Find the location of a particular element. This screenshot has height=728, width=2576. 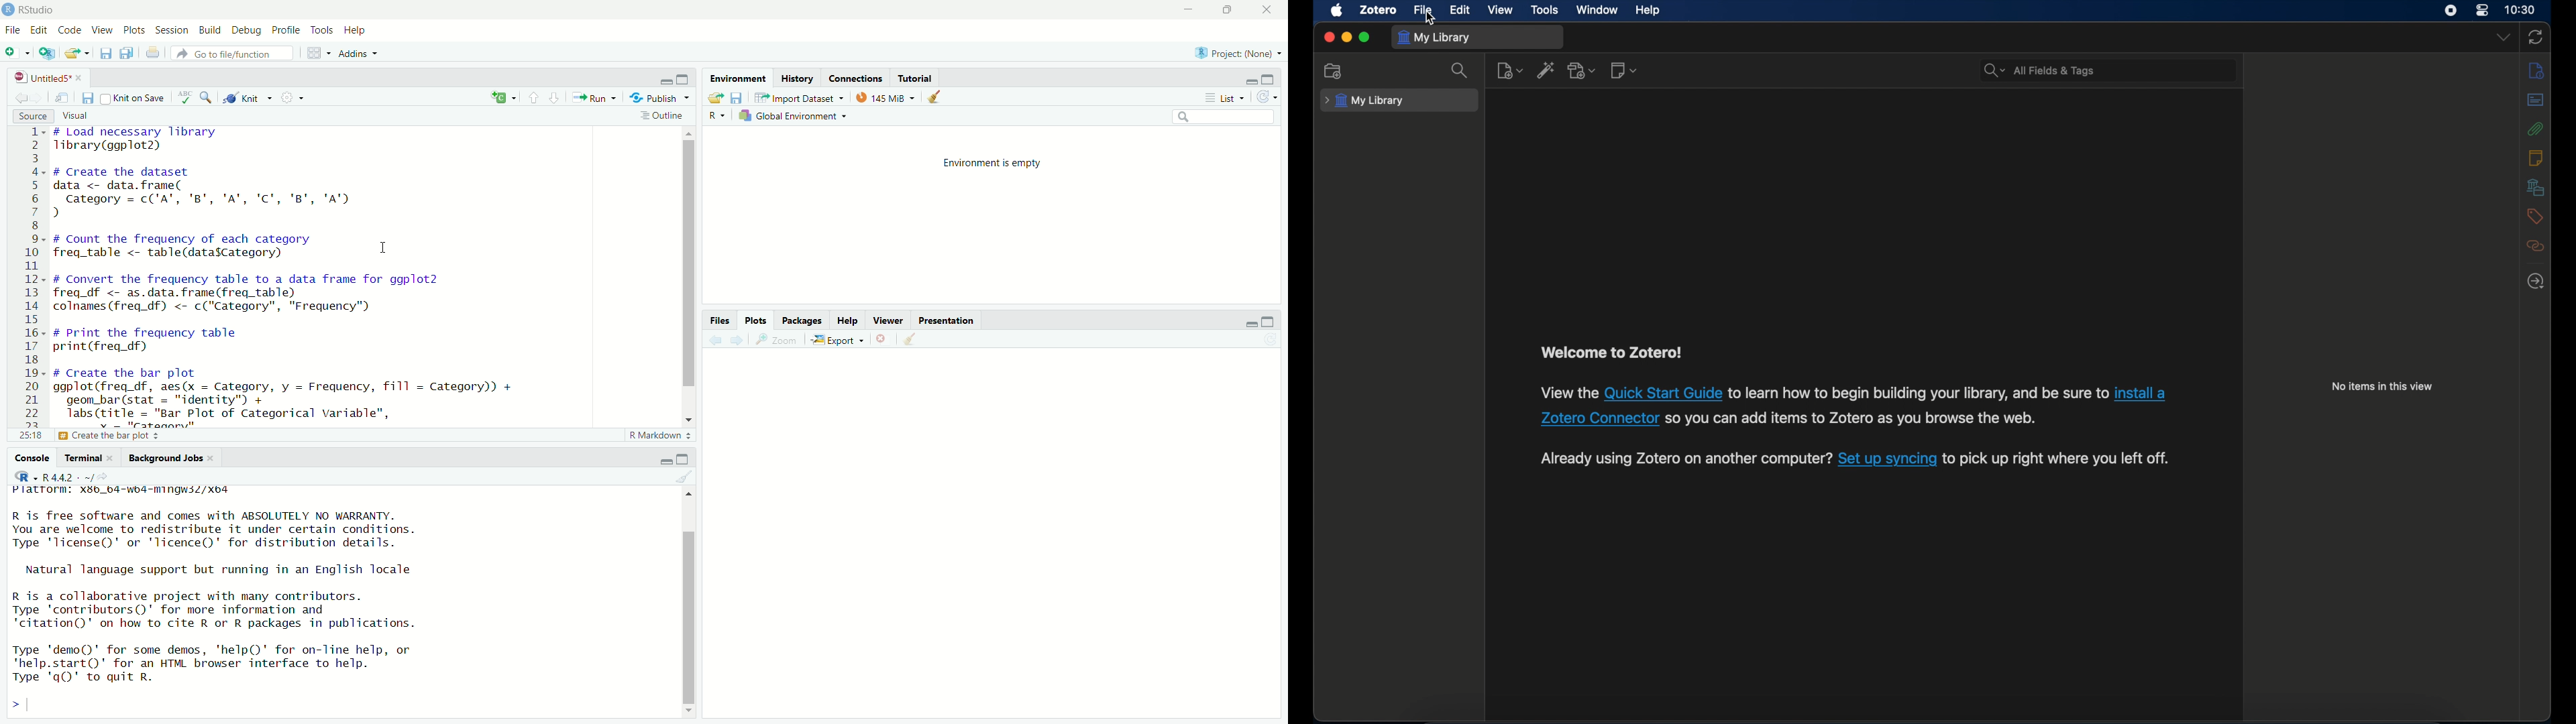

open file is located at coordinates (77, 53).